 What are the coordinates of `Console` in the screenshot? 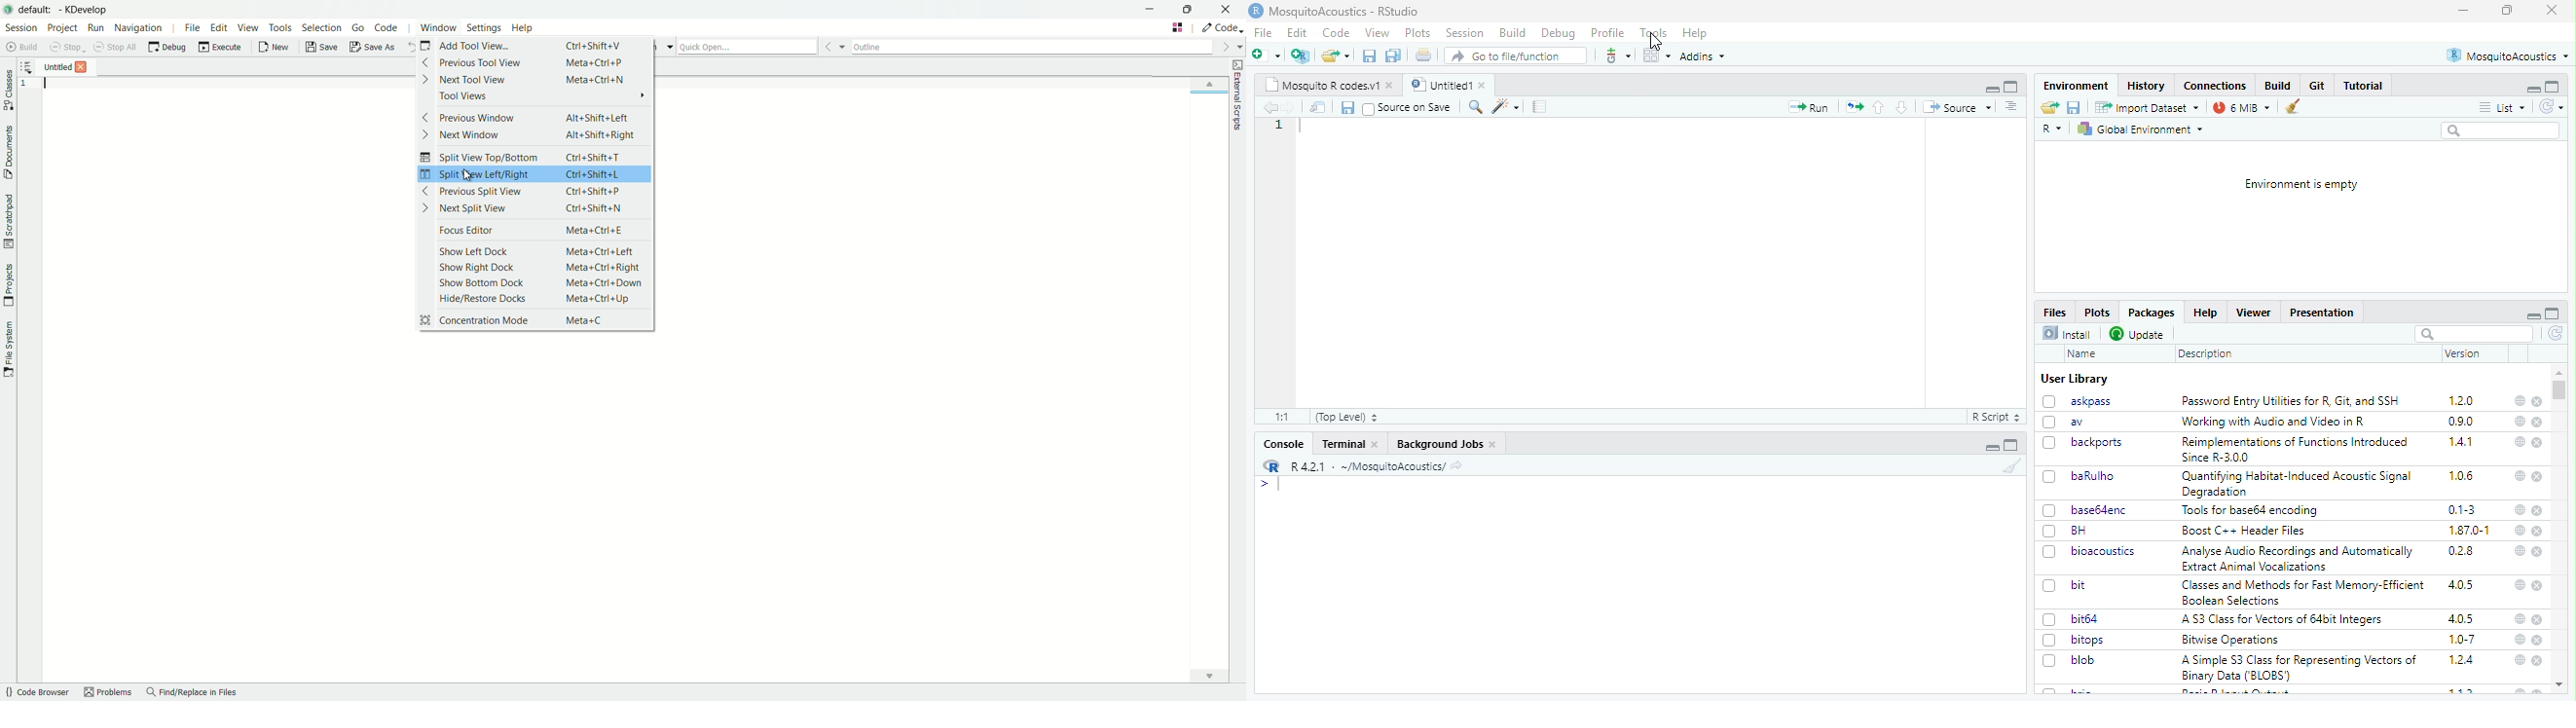 It's located at (1285, 444).